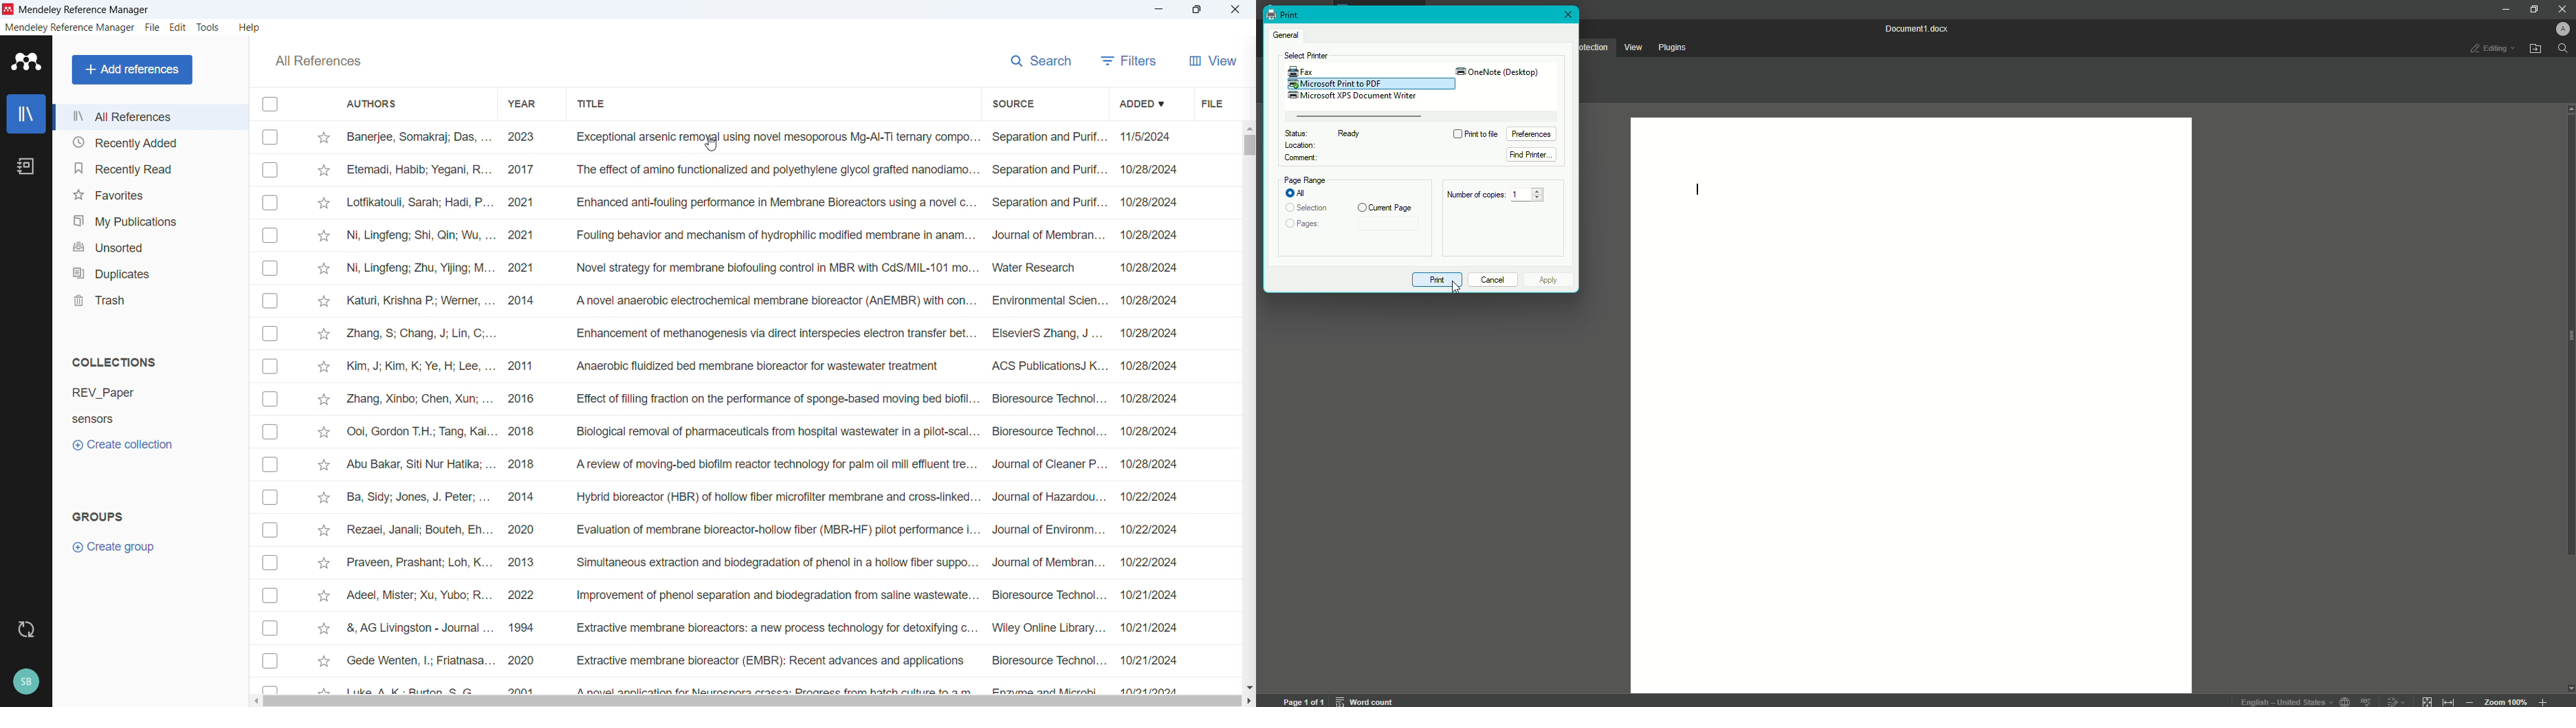  Describe the element at coordinates (419, 399) in the screenshot. I see `zhang,xinbo,chen,xun` at that location.